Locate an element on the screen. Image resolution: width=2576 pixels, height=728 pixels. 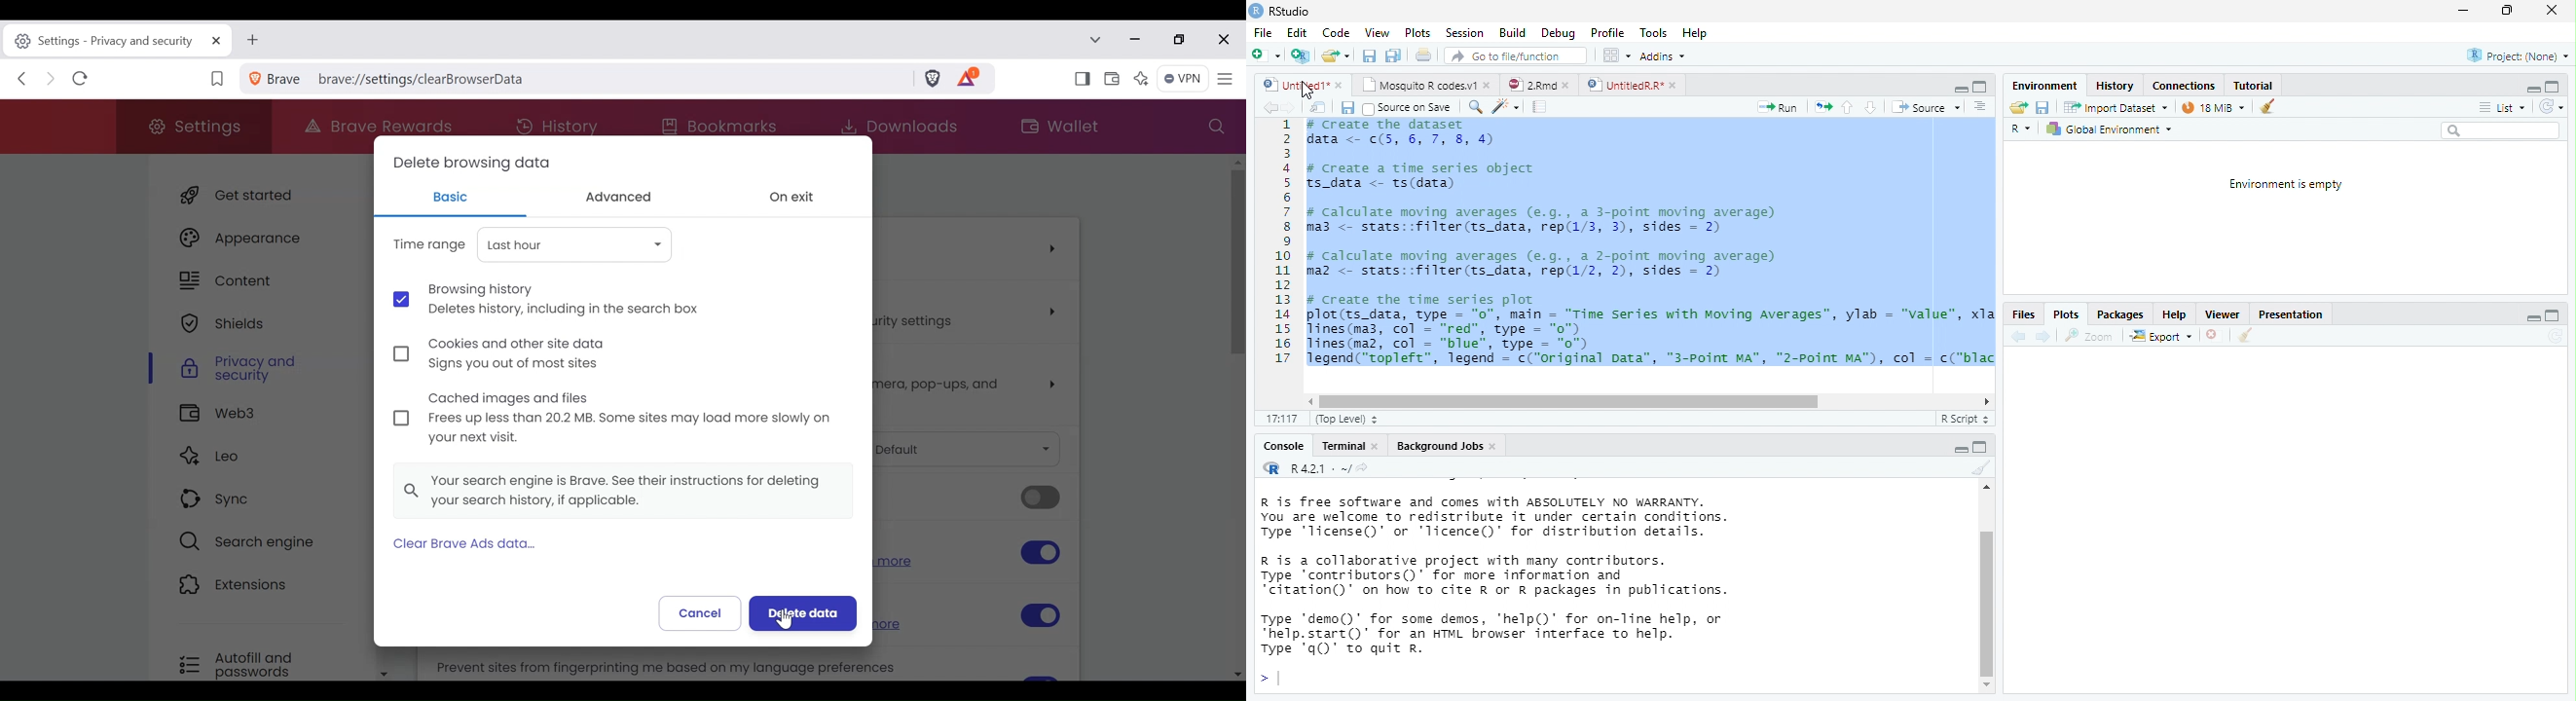
Plots is located at coordinates (2064, 316).